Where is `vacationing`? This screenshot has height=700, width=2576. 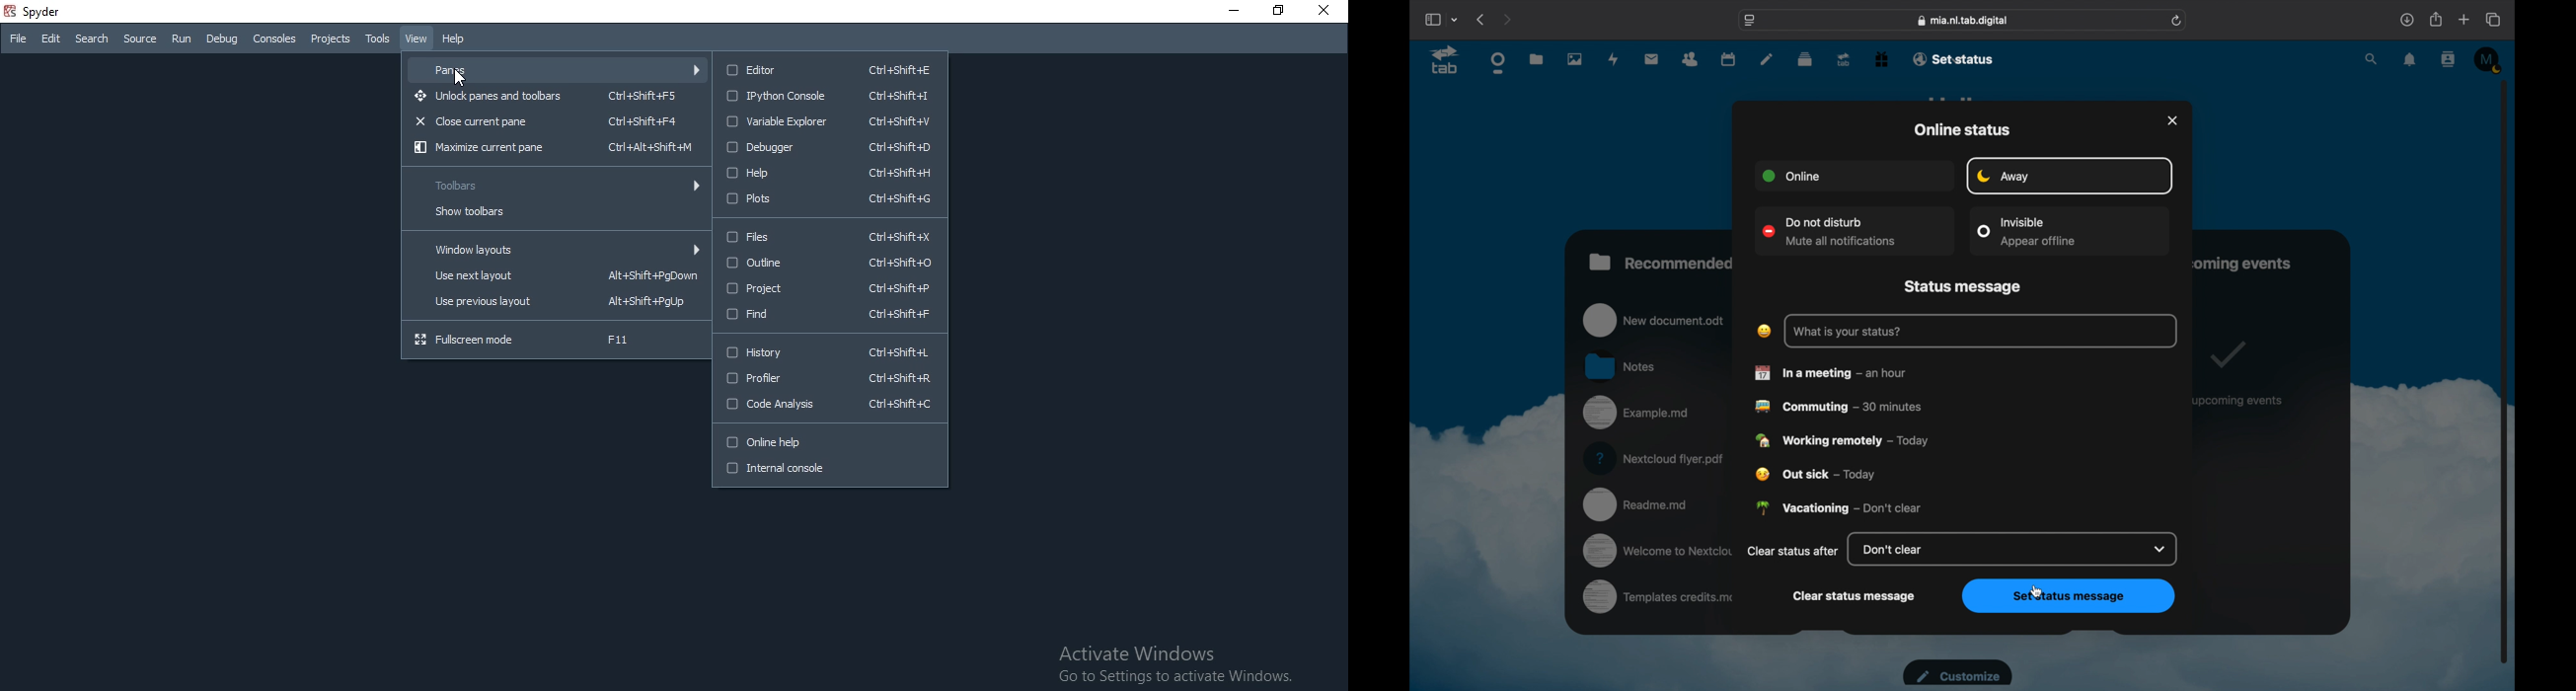 vacationing is located at coordinates (1839, 507).